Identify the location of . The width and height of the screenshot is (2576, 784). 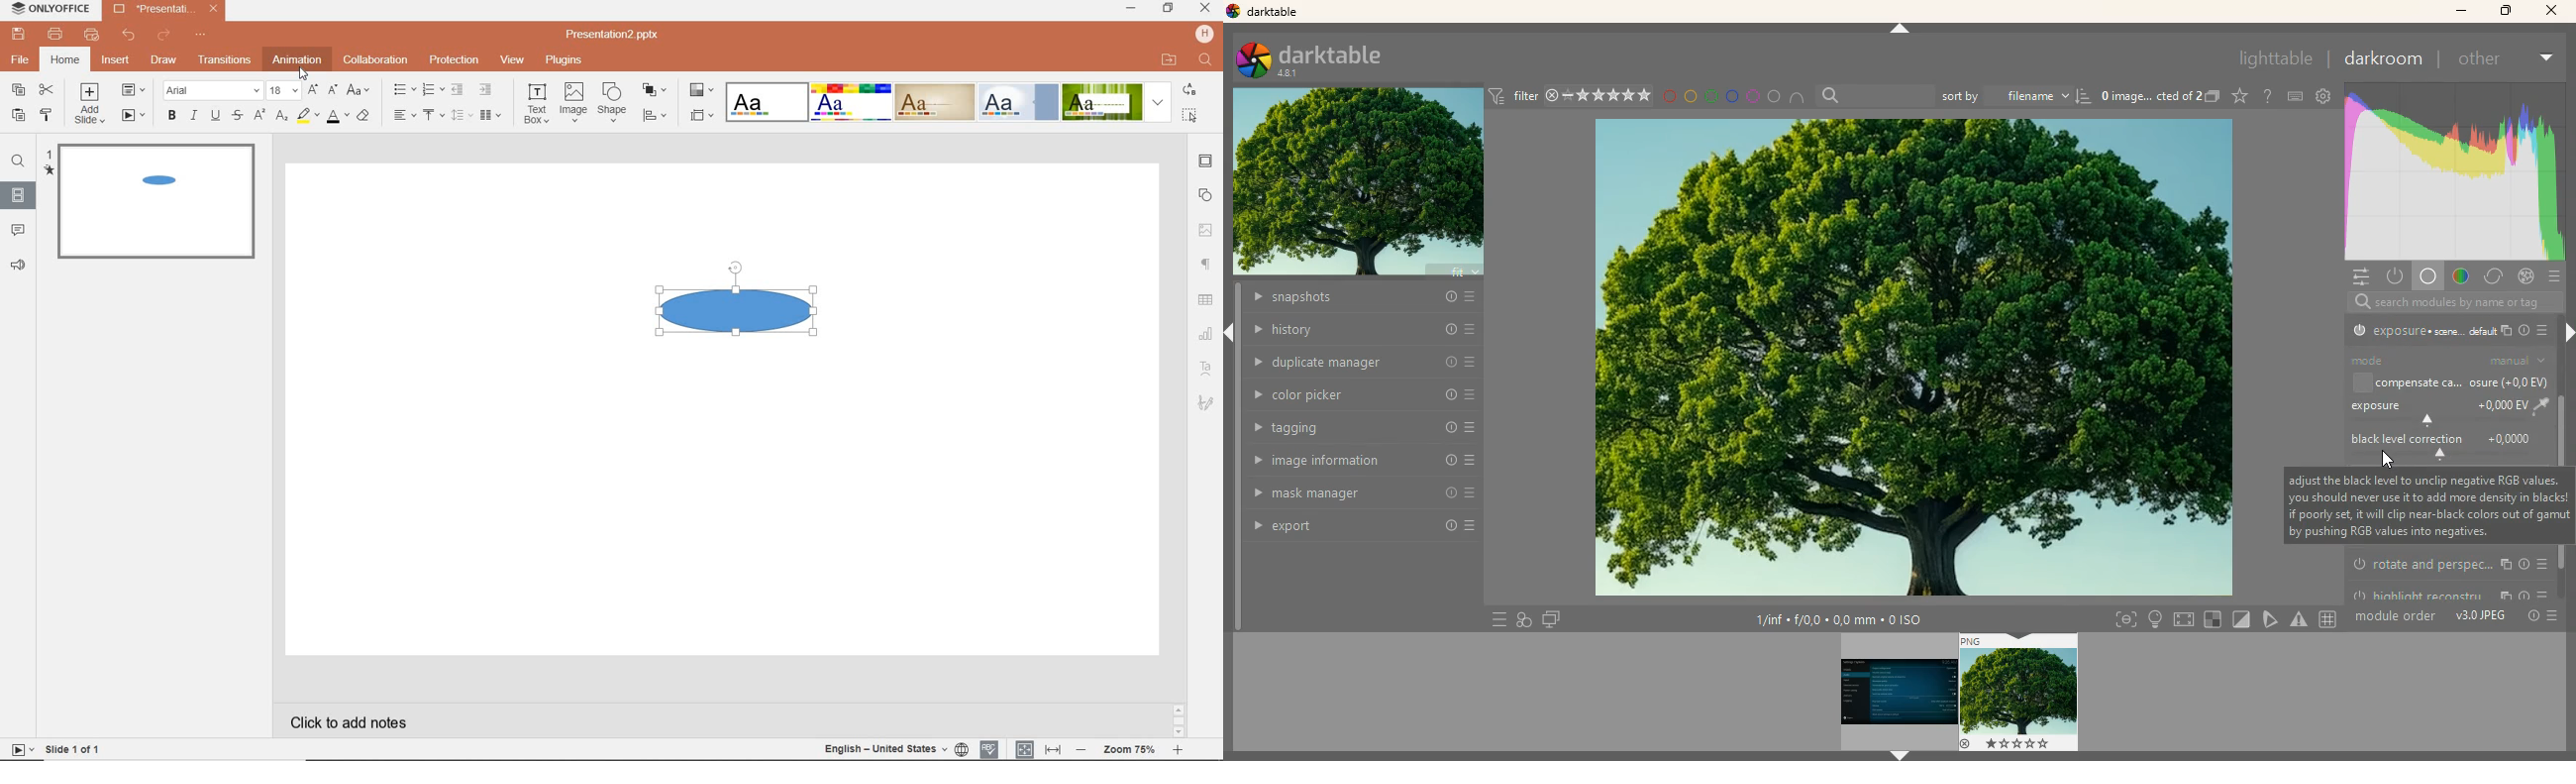
(1359, 295).